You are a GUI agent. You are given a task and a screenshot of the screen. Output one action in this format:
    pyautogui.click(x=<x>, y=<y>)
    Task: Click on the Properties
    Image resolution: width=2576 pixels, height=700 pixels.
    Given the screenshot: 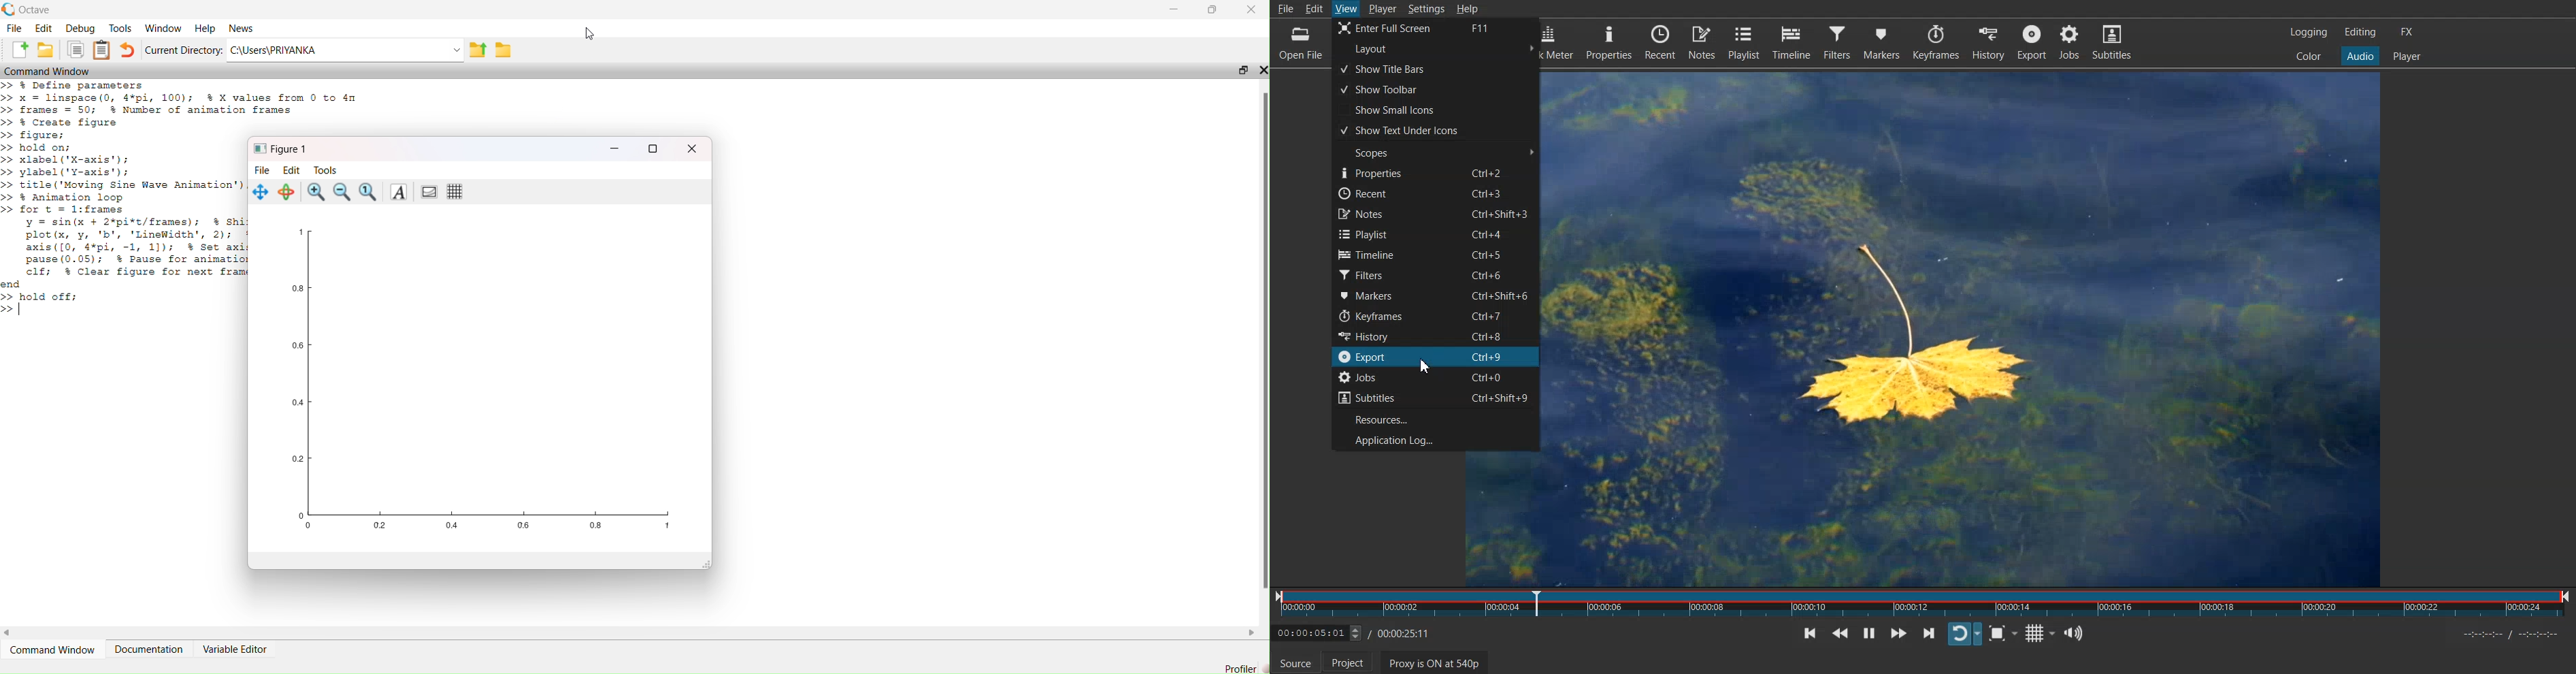 What is the action you would take?
    pyautogui.click(x=1608, y=42)
    